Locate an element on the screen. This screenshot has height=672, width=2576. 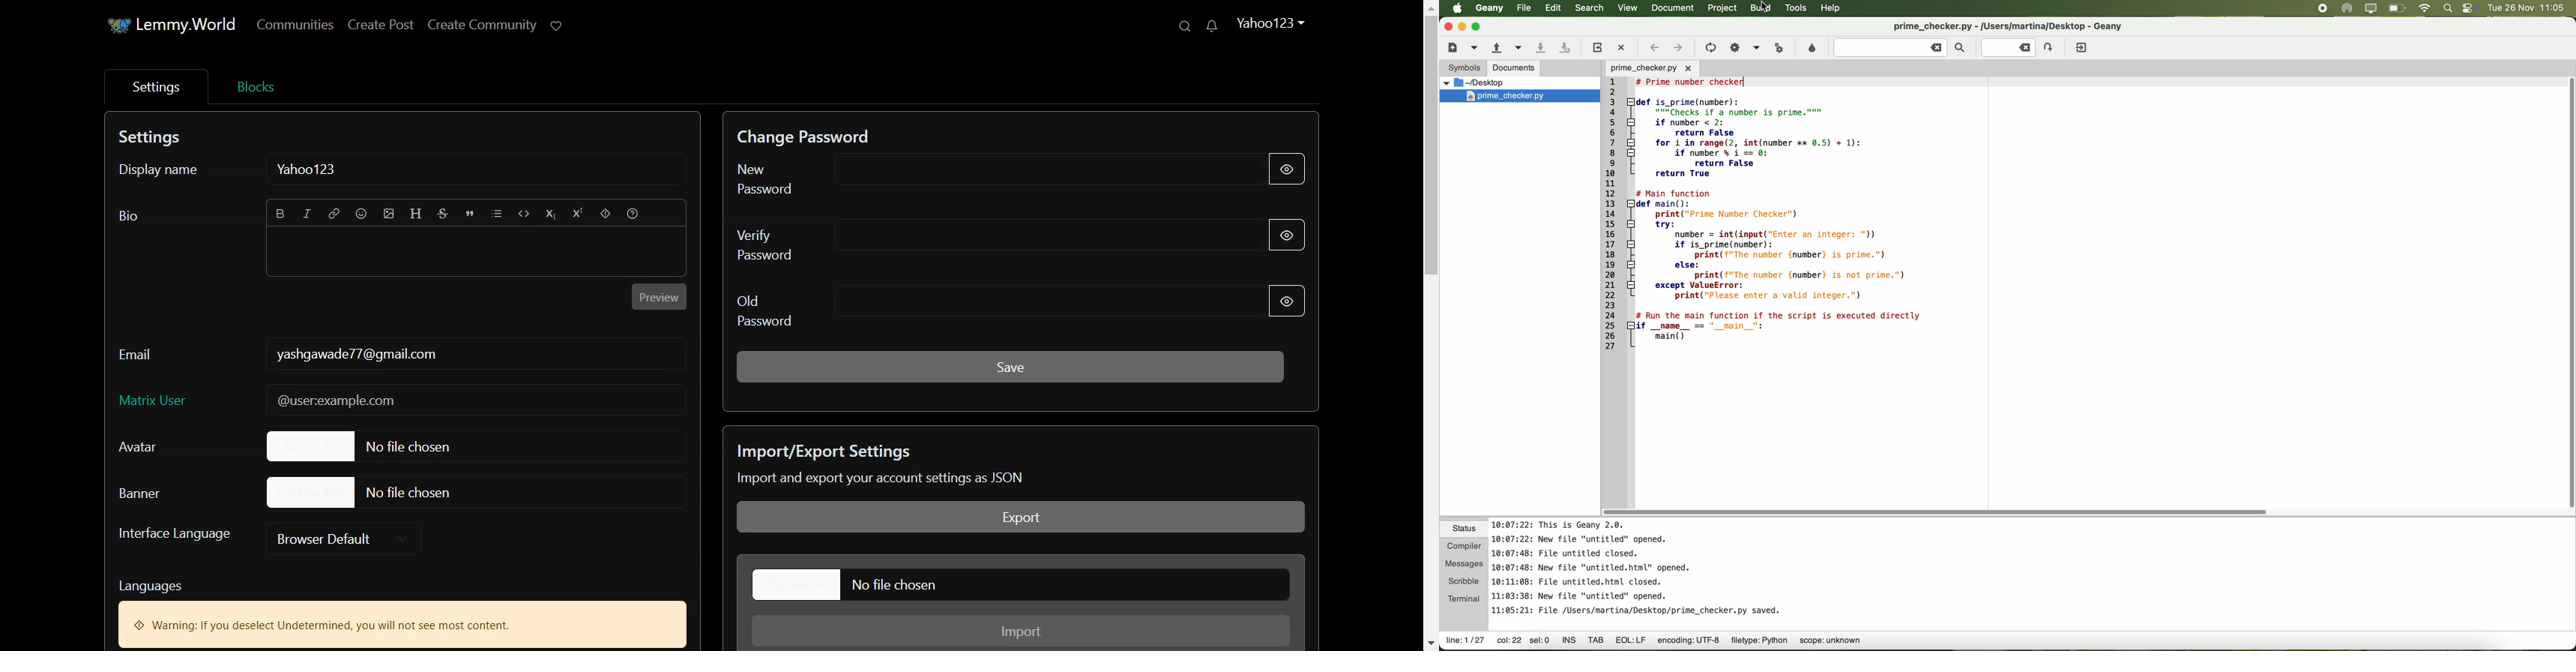
File chosen is located at coordinates (386, 446).